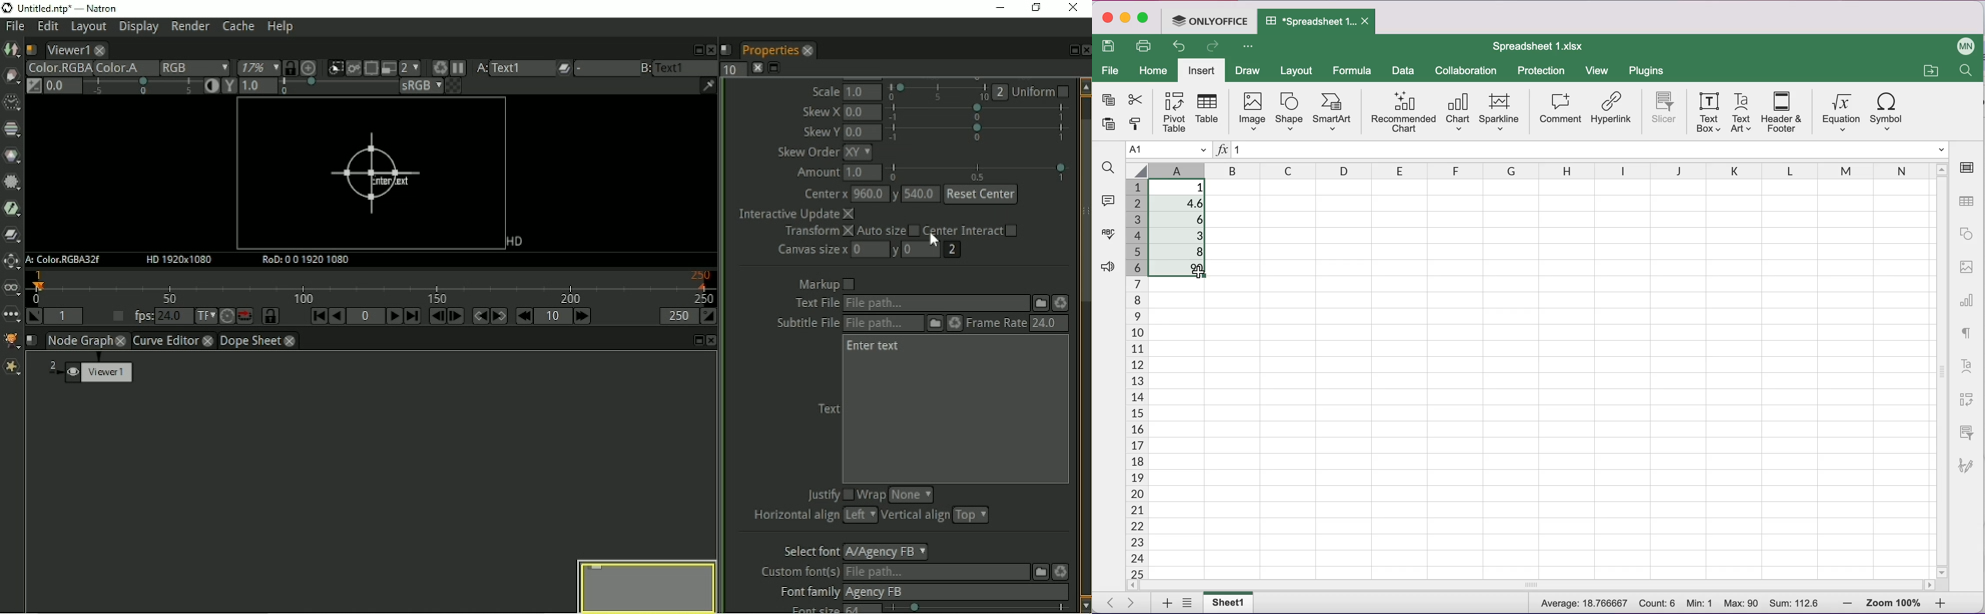 The width and height of the screenshot is (1988, 616). What do you see at coordinates (66, 50) in the screenshot?
I see `Viewer1` at bounding box center [66, 50].